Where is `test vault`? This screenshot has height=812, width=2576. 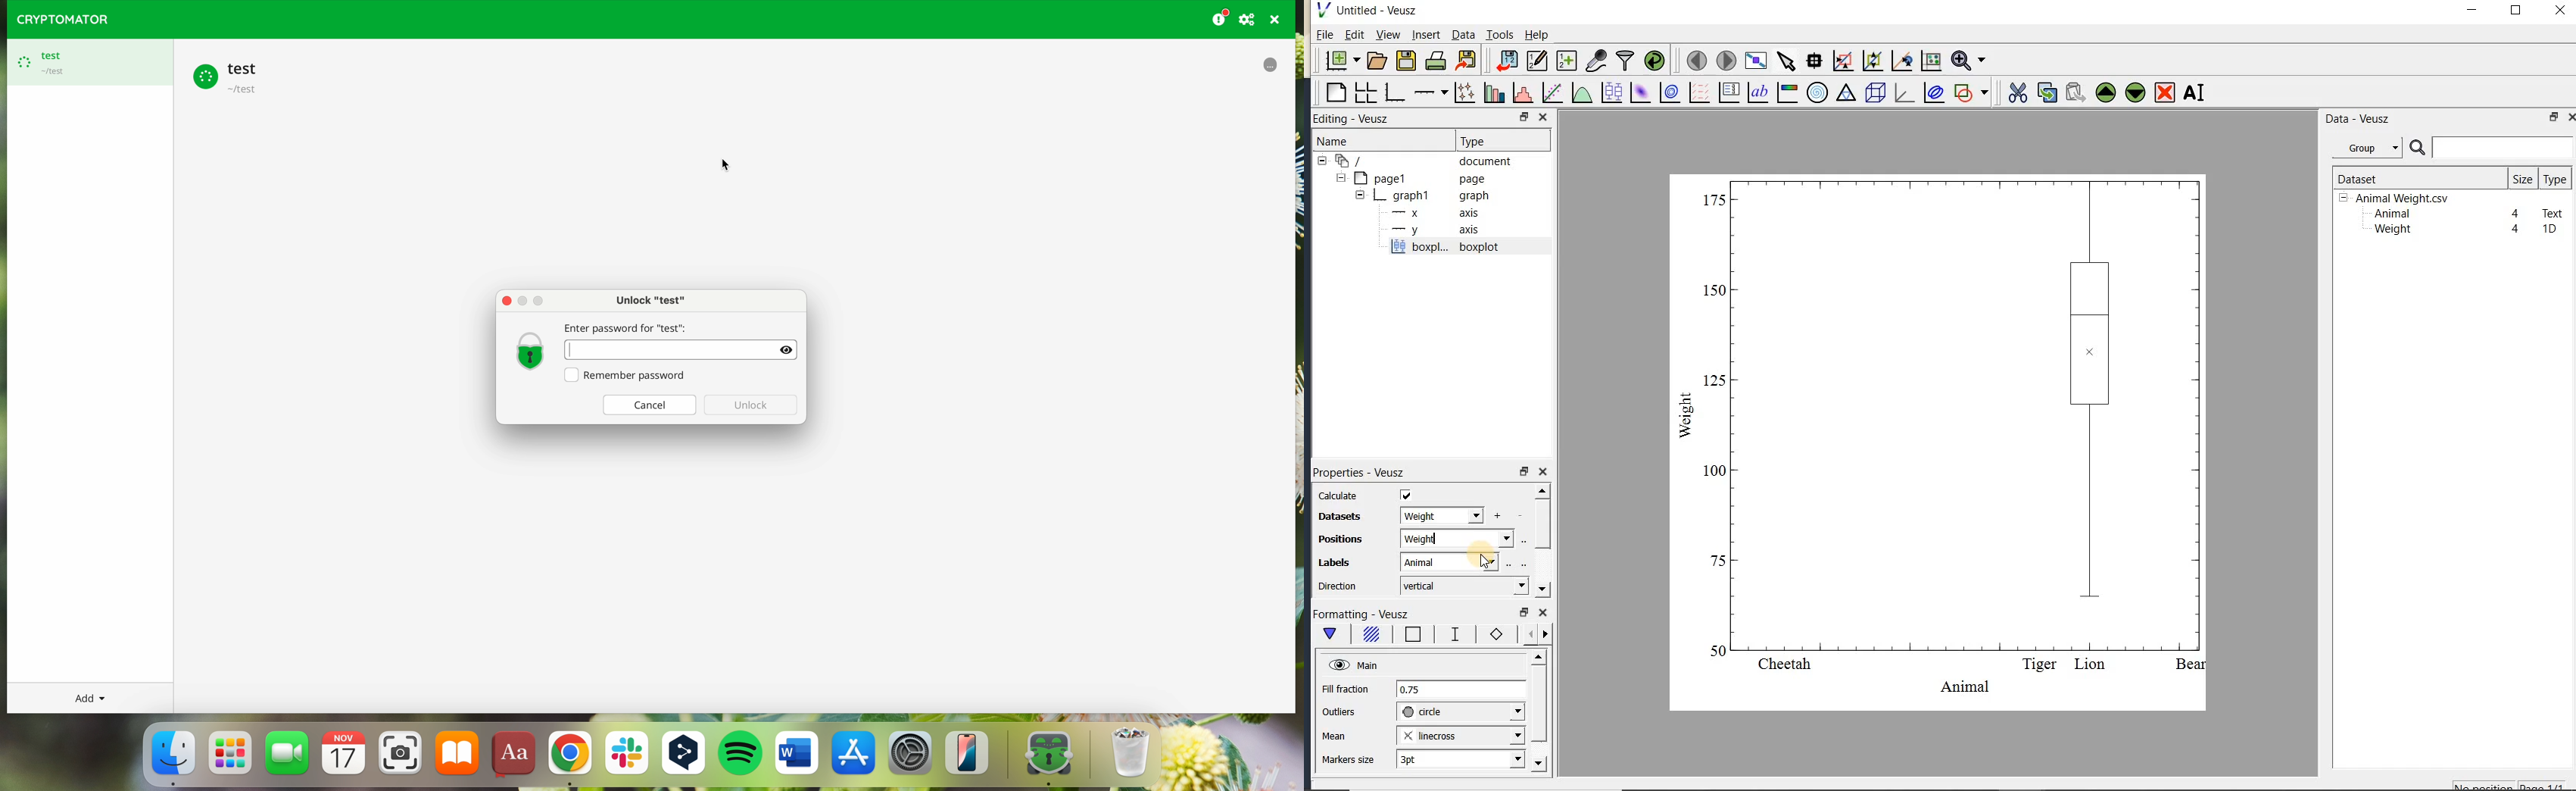
test vault is located at coordinates (230, 76).